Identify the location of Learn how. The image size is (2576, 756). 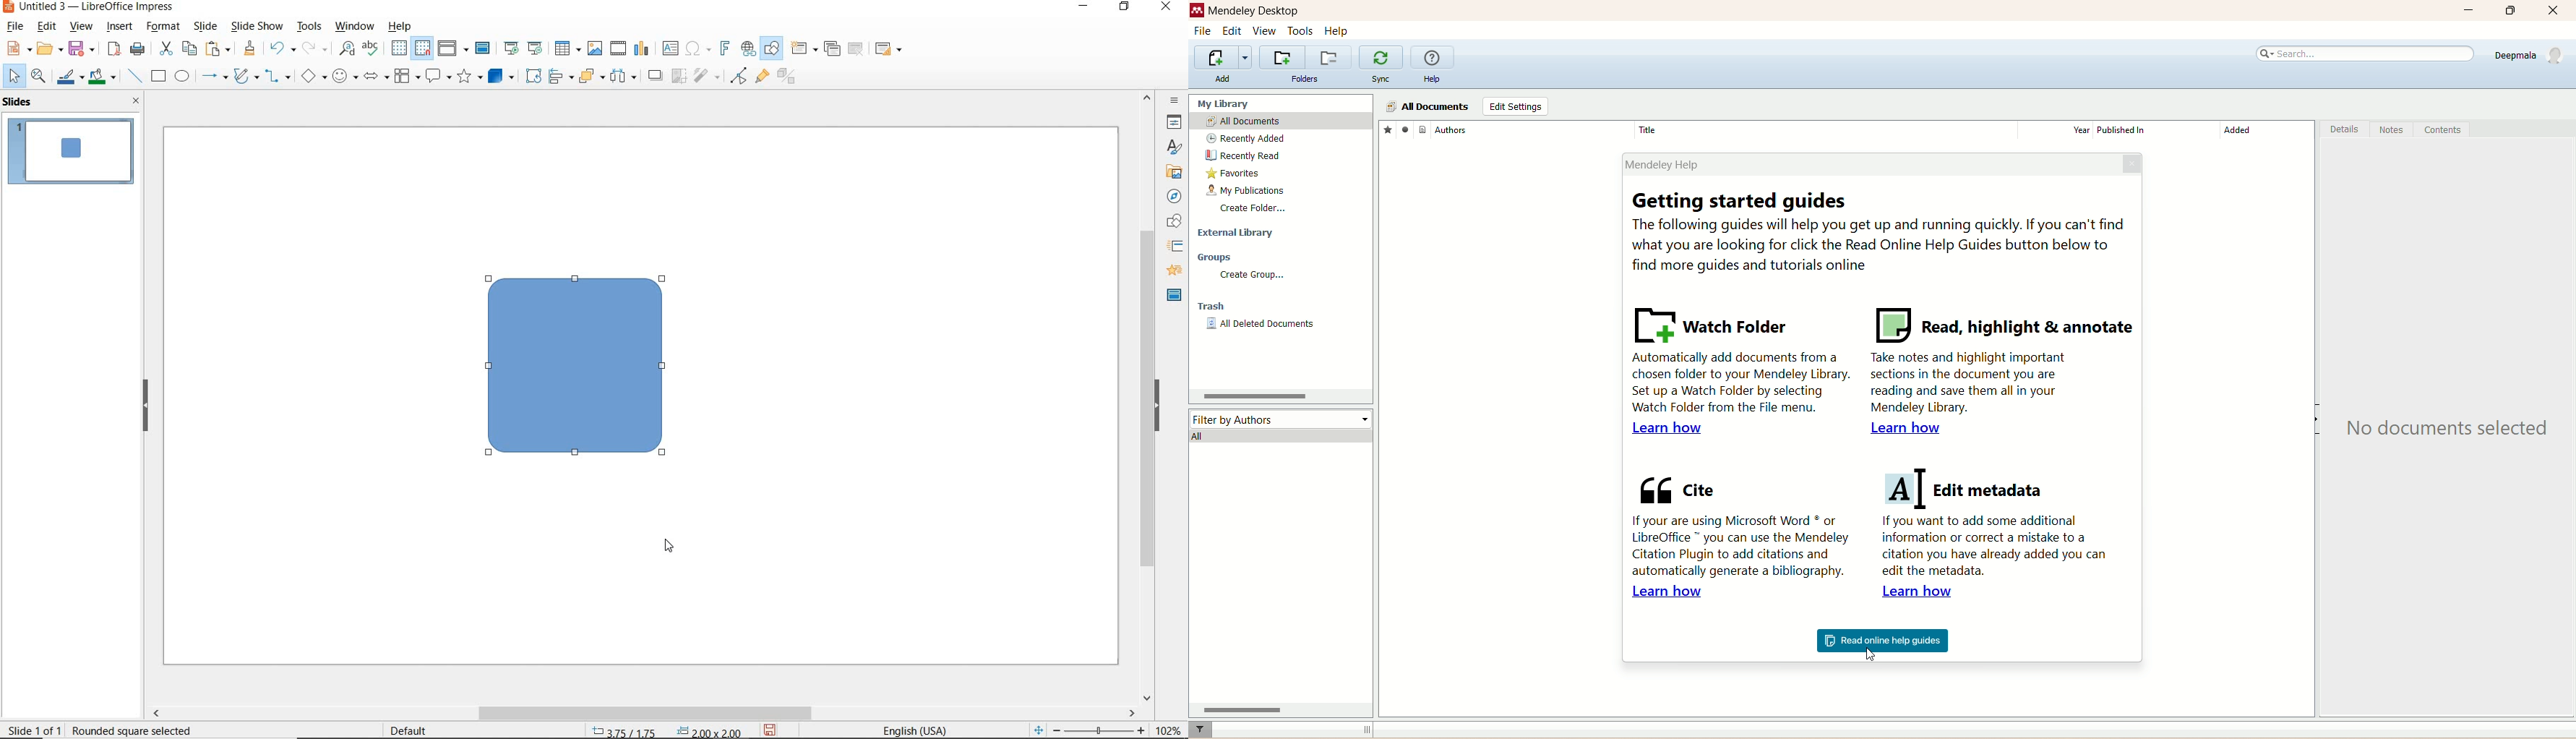
(1924, 593).